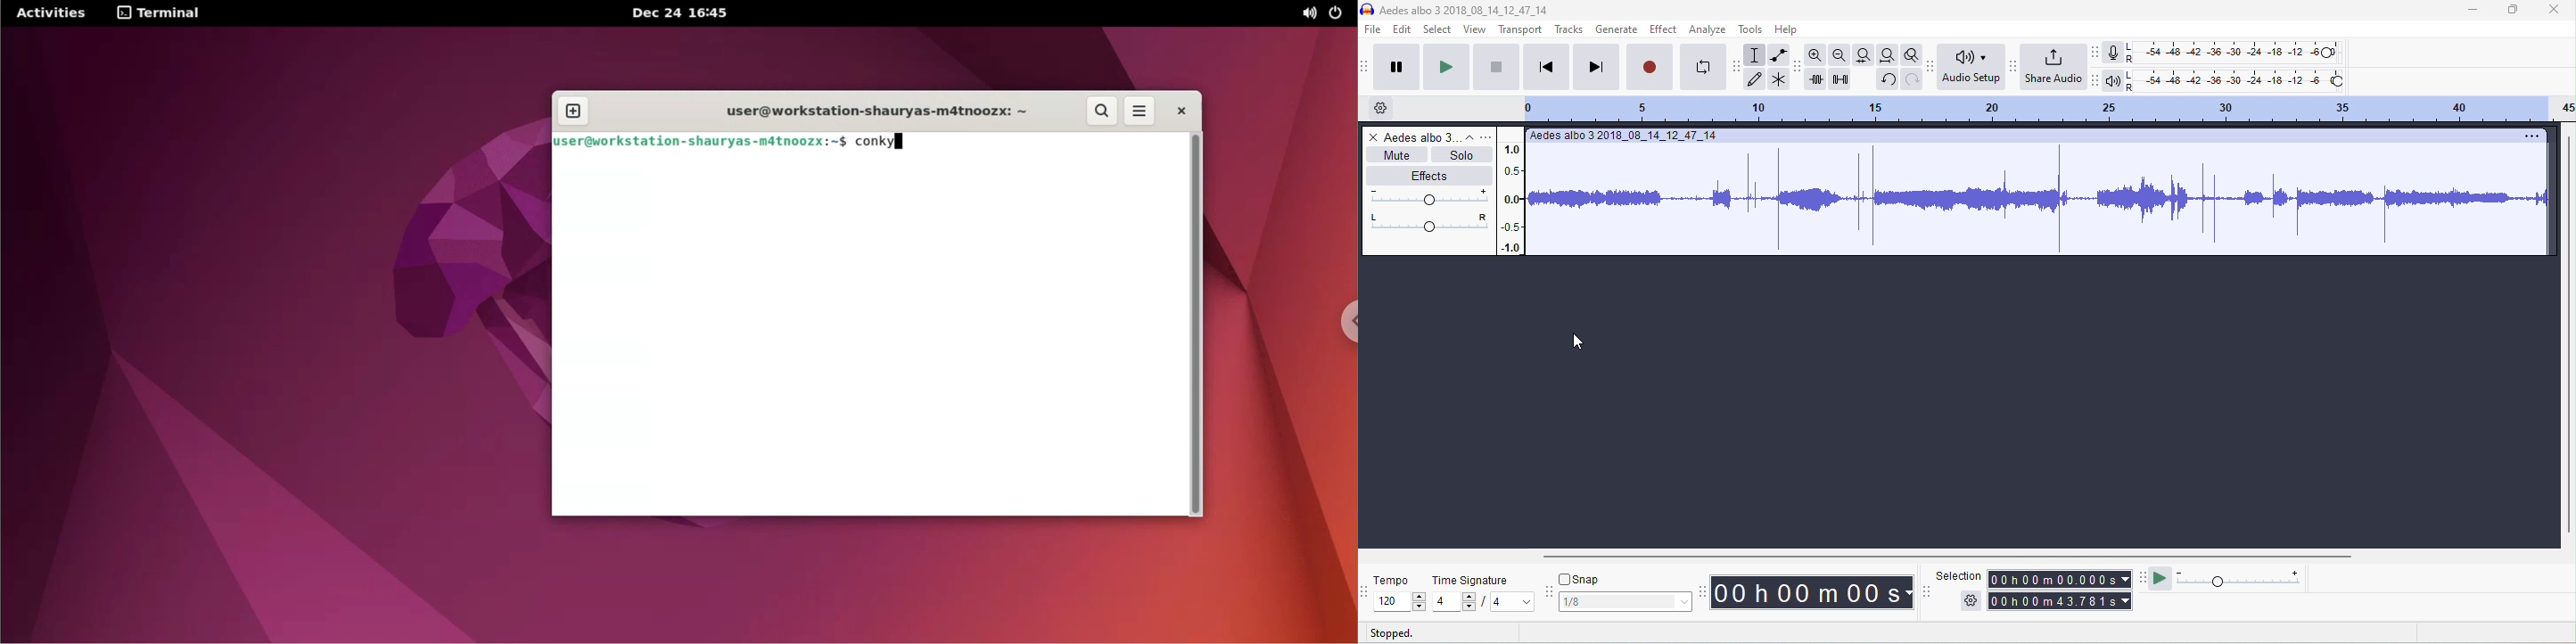 Image resolution: width=2576 pixels, height=644 pixels. Describe the element at coordinates (1709, 29) in the screenshot. I see `analyze` at that location.